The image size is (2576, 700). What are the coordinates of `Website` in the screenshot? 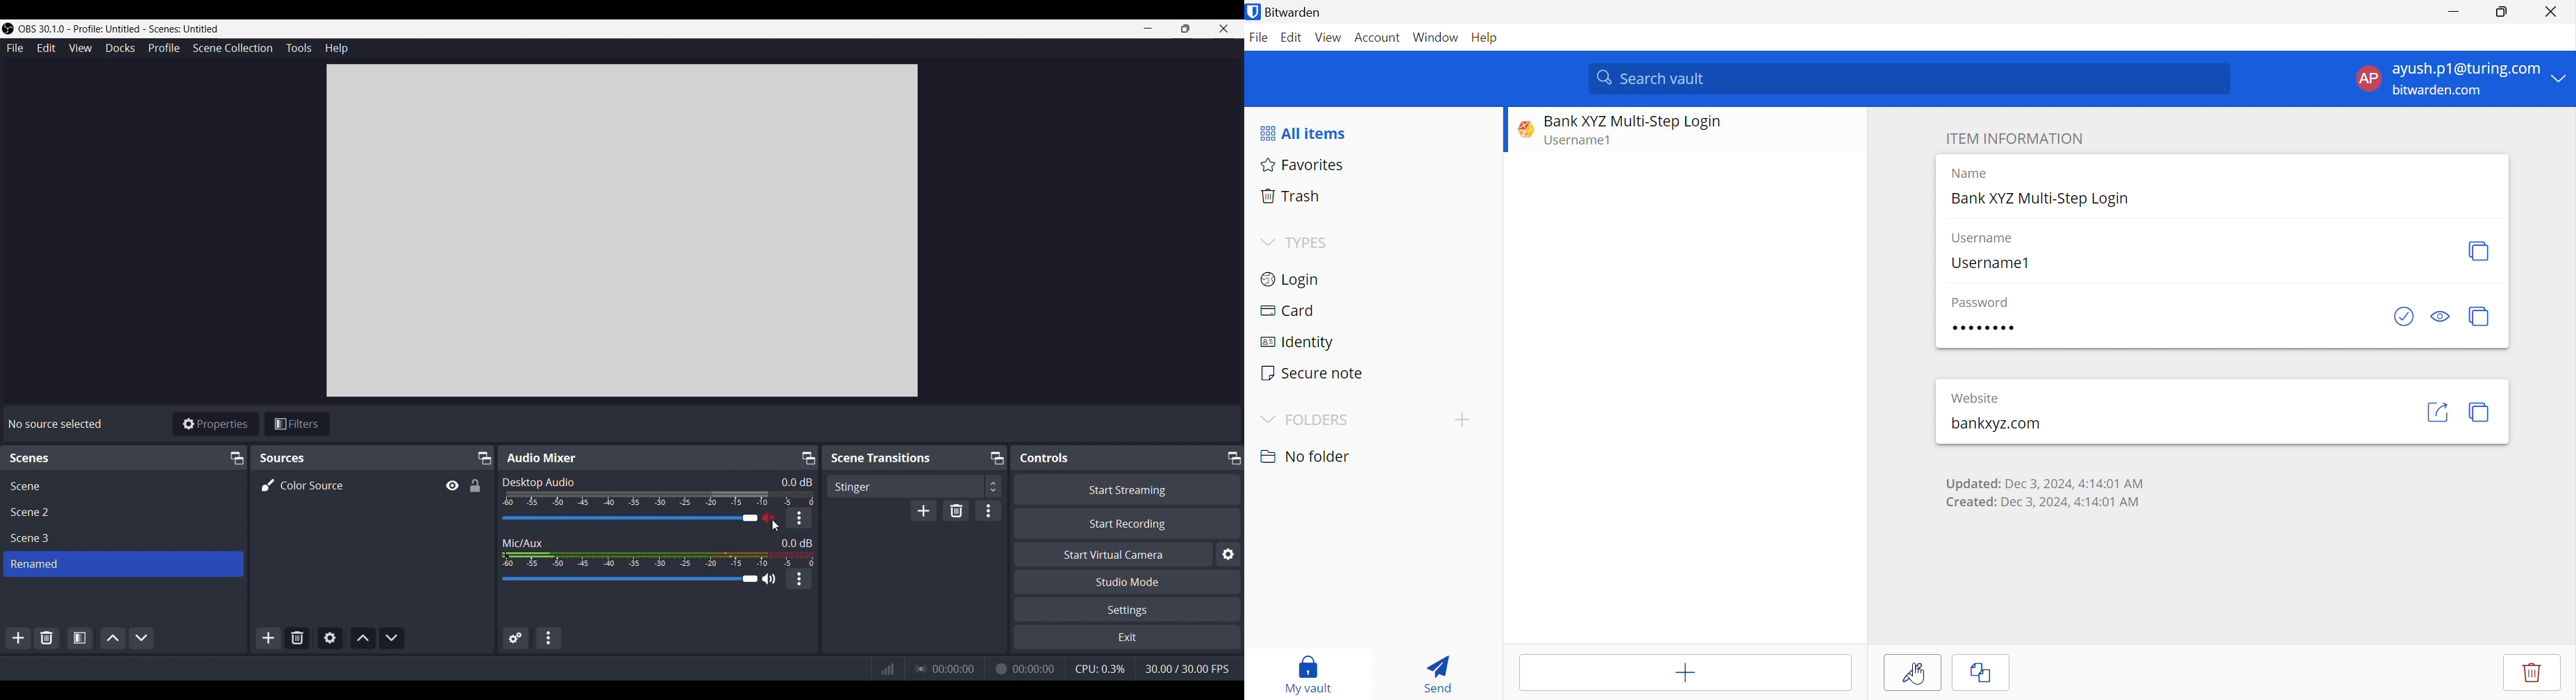 It's located at (1975, 397).